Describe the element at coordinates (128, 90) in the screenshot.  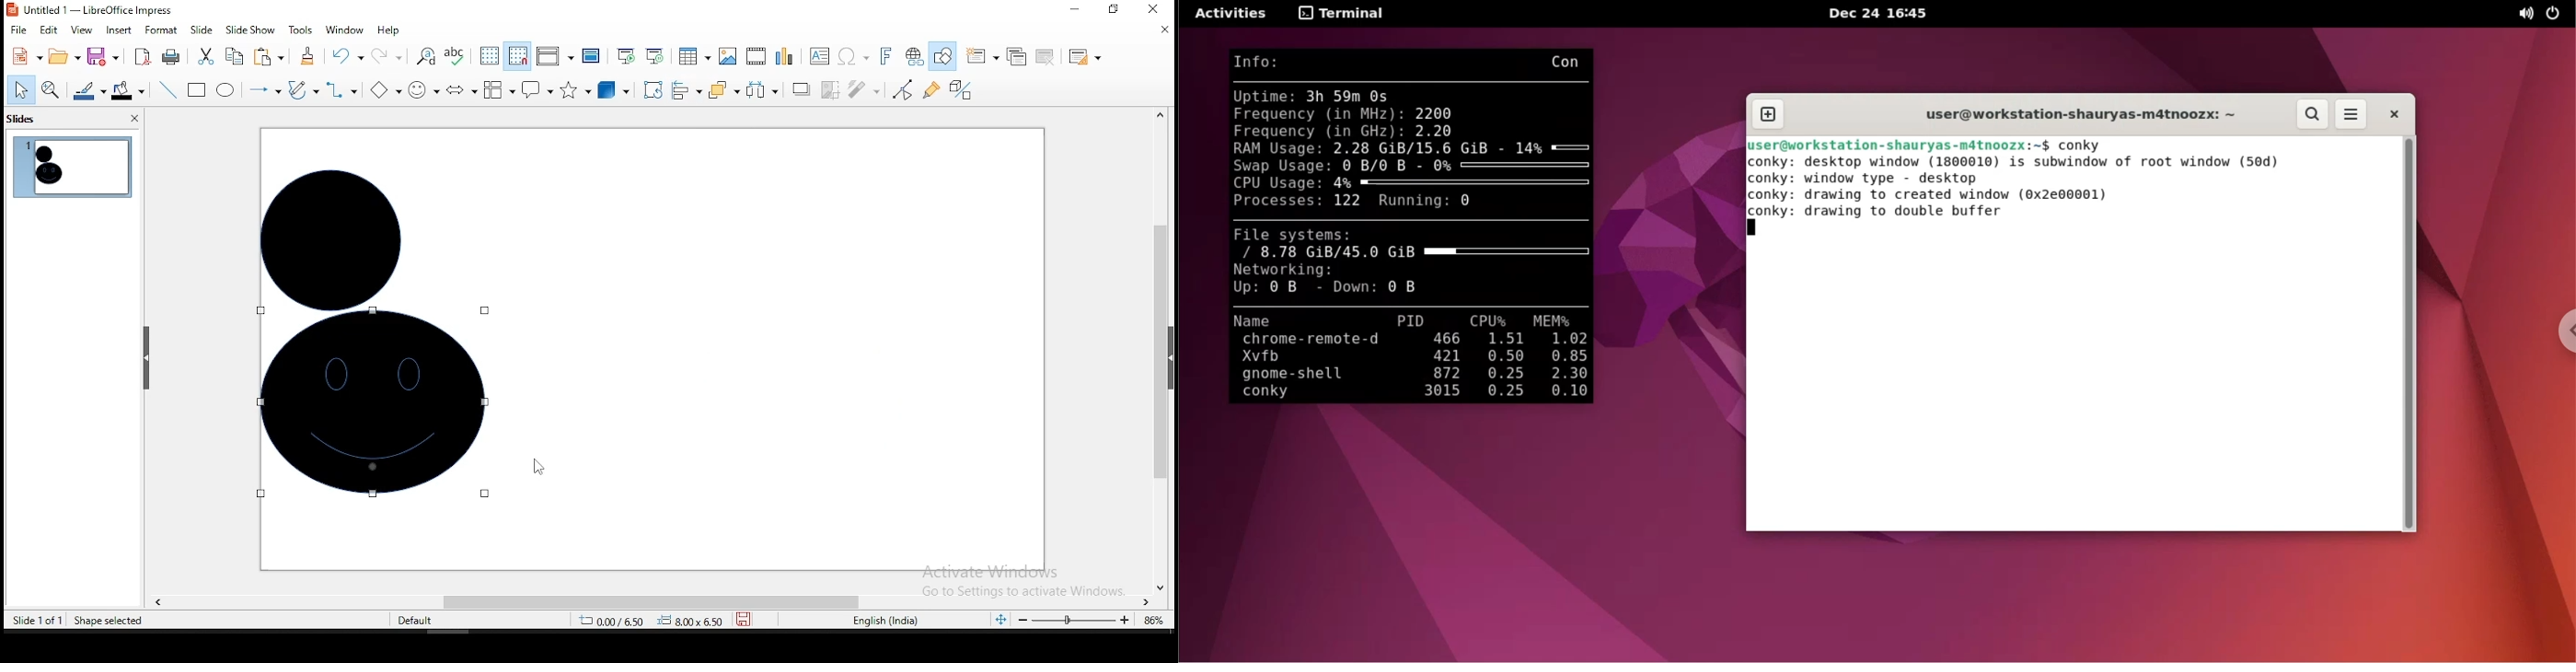
I see `paint bucket tool` at that location.